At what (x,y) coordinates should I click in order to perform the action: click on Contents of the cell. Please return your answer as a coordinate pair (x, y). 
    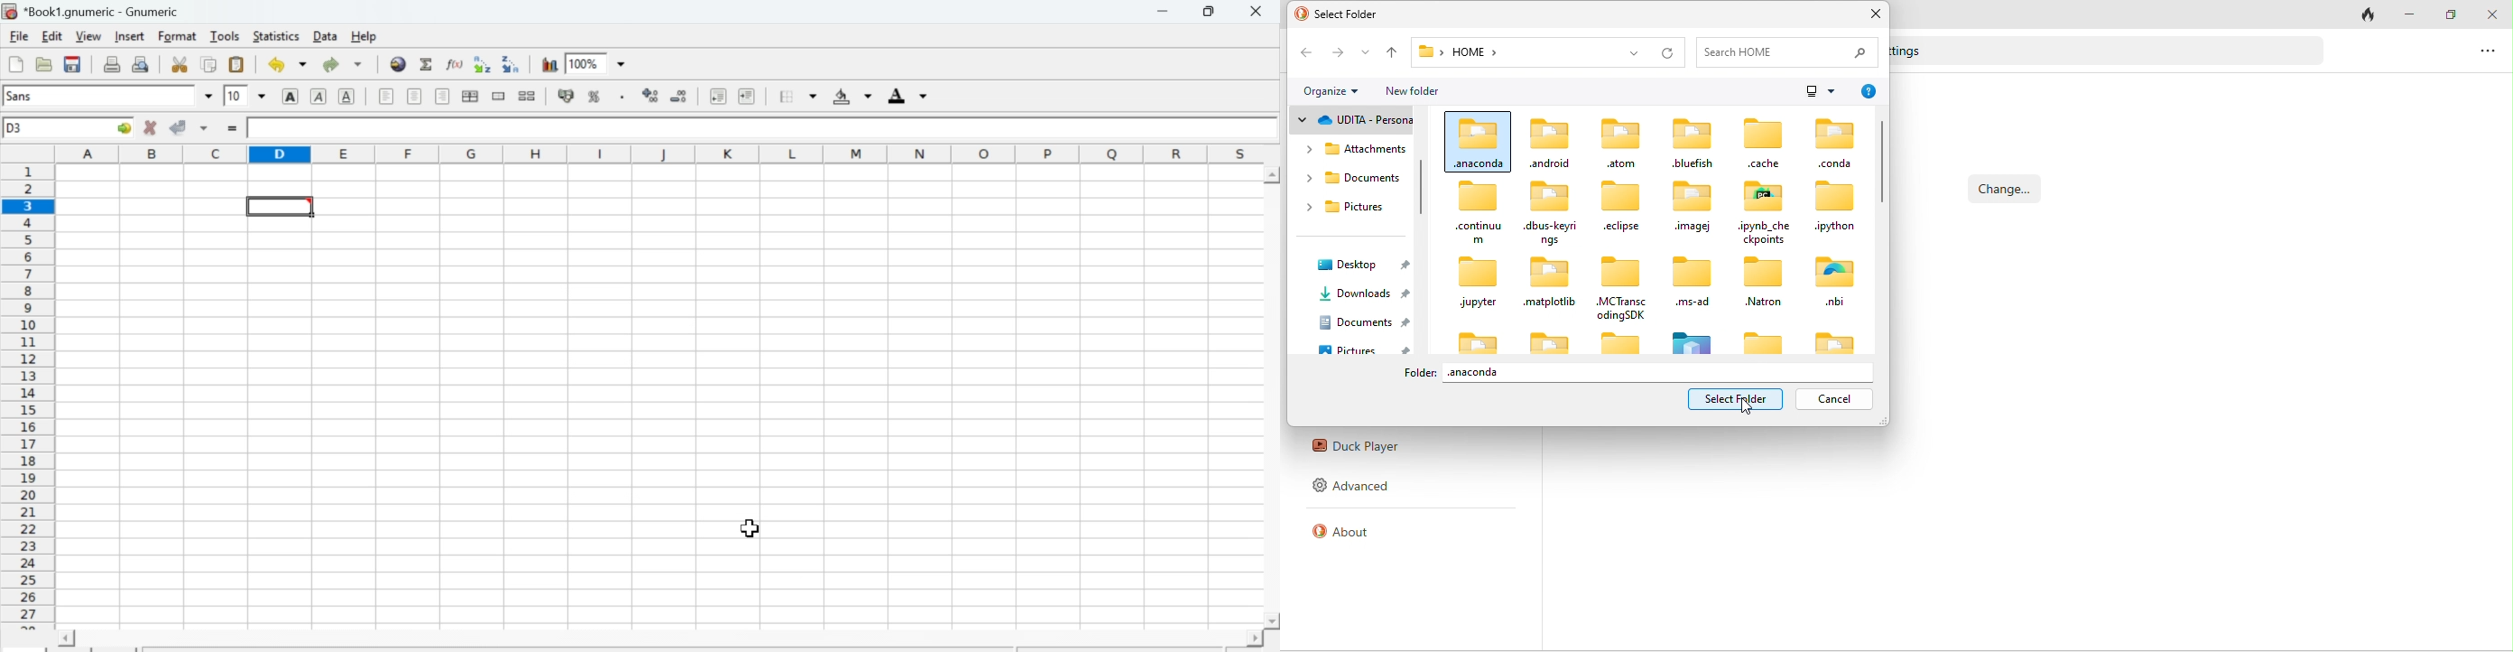
    Looking at the image, I should click on (754, 128).